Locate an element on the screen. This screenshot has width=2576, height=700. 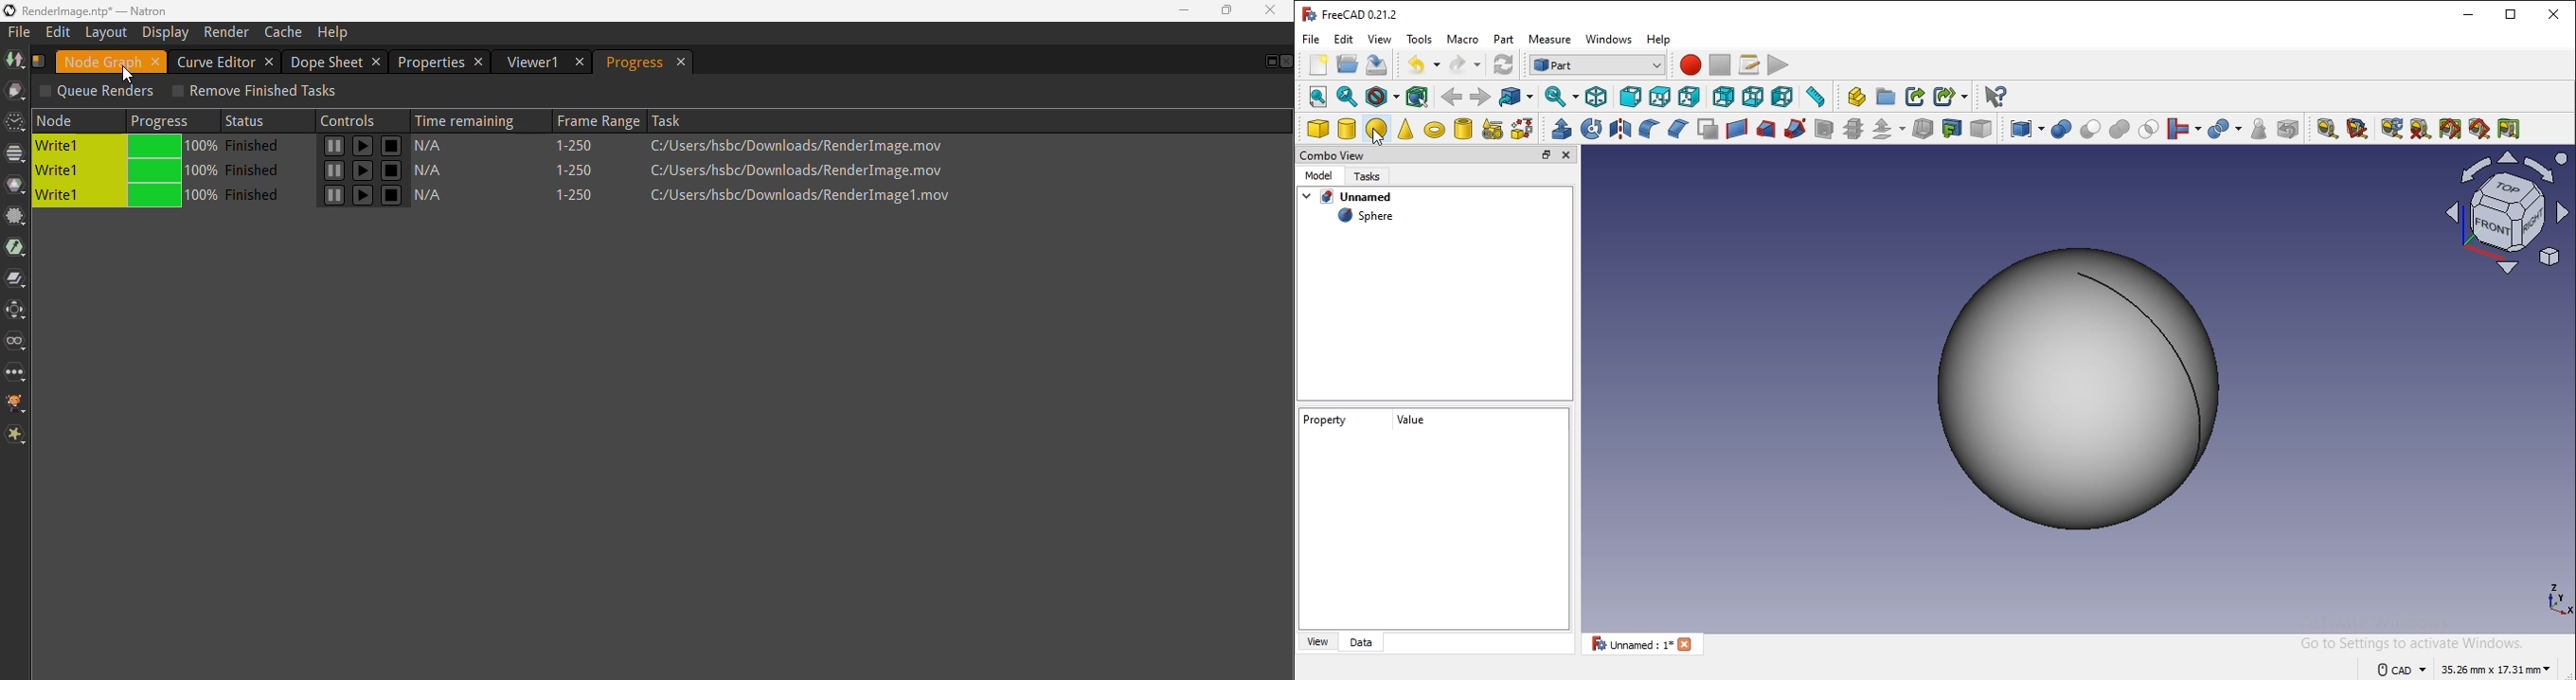
cylinder is located at coordinates (1346, 128).